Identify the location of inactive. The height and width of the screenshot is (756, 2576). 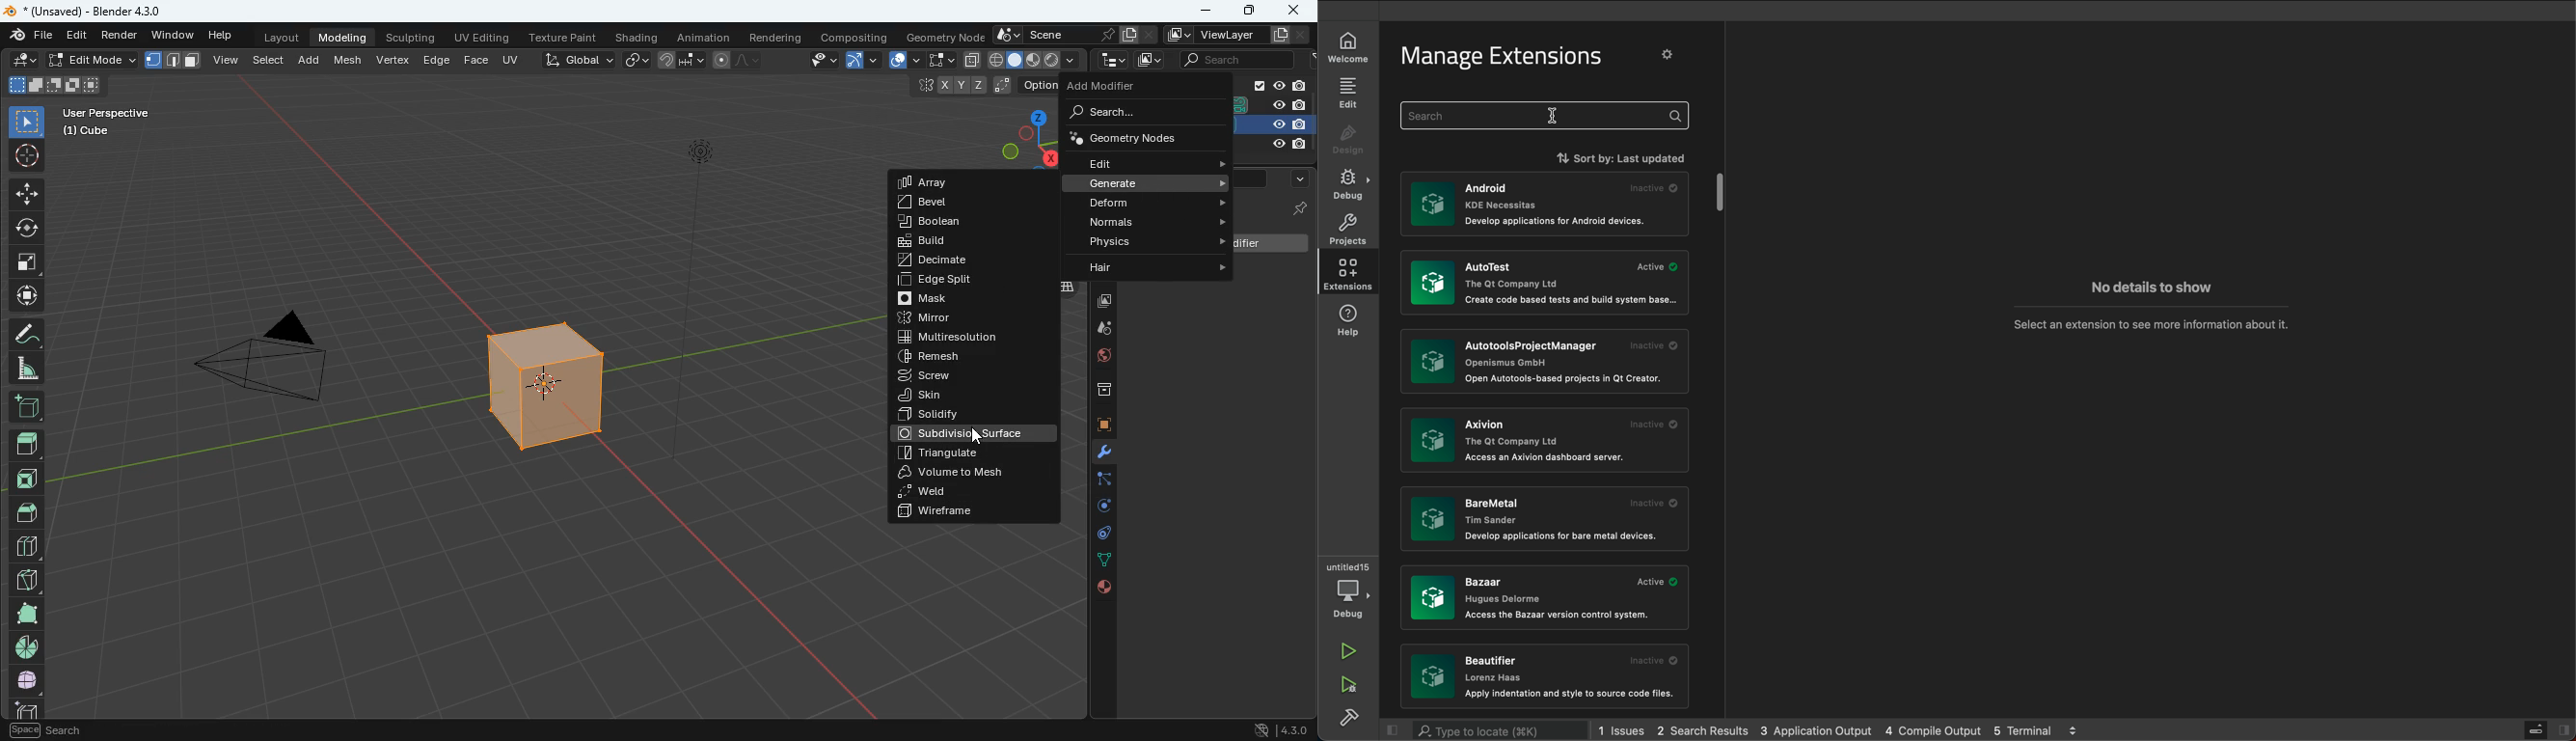
(1656, 187).